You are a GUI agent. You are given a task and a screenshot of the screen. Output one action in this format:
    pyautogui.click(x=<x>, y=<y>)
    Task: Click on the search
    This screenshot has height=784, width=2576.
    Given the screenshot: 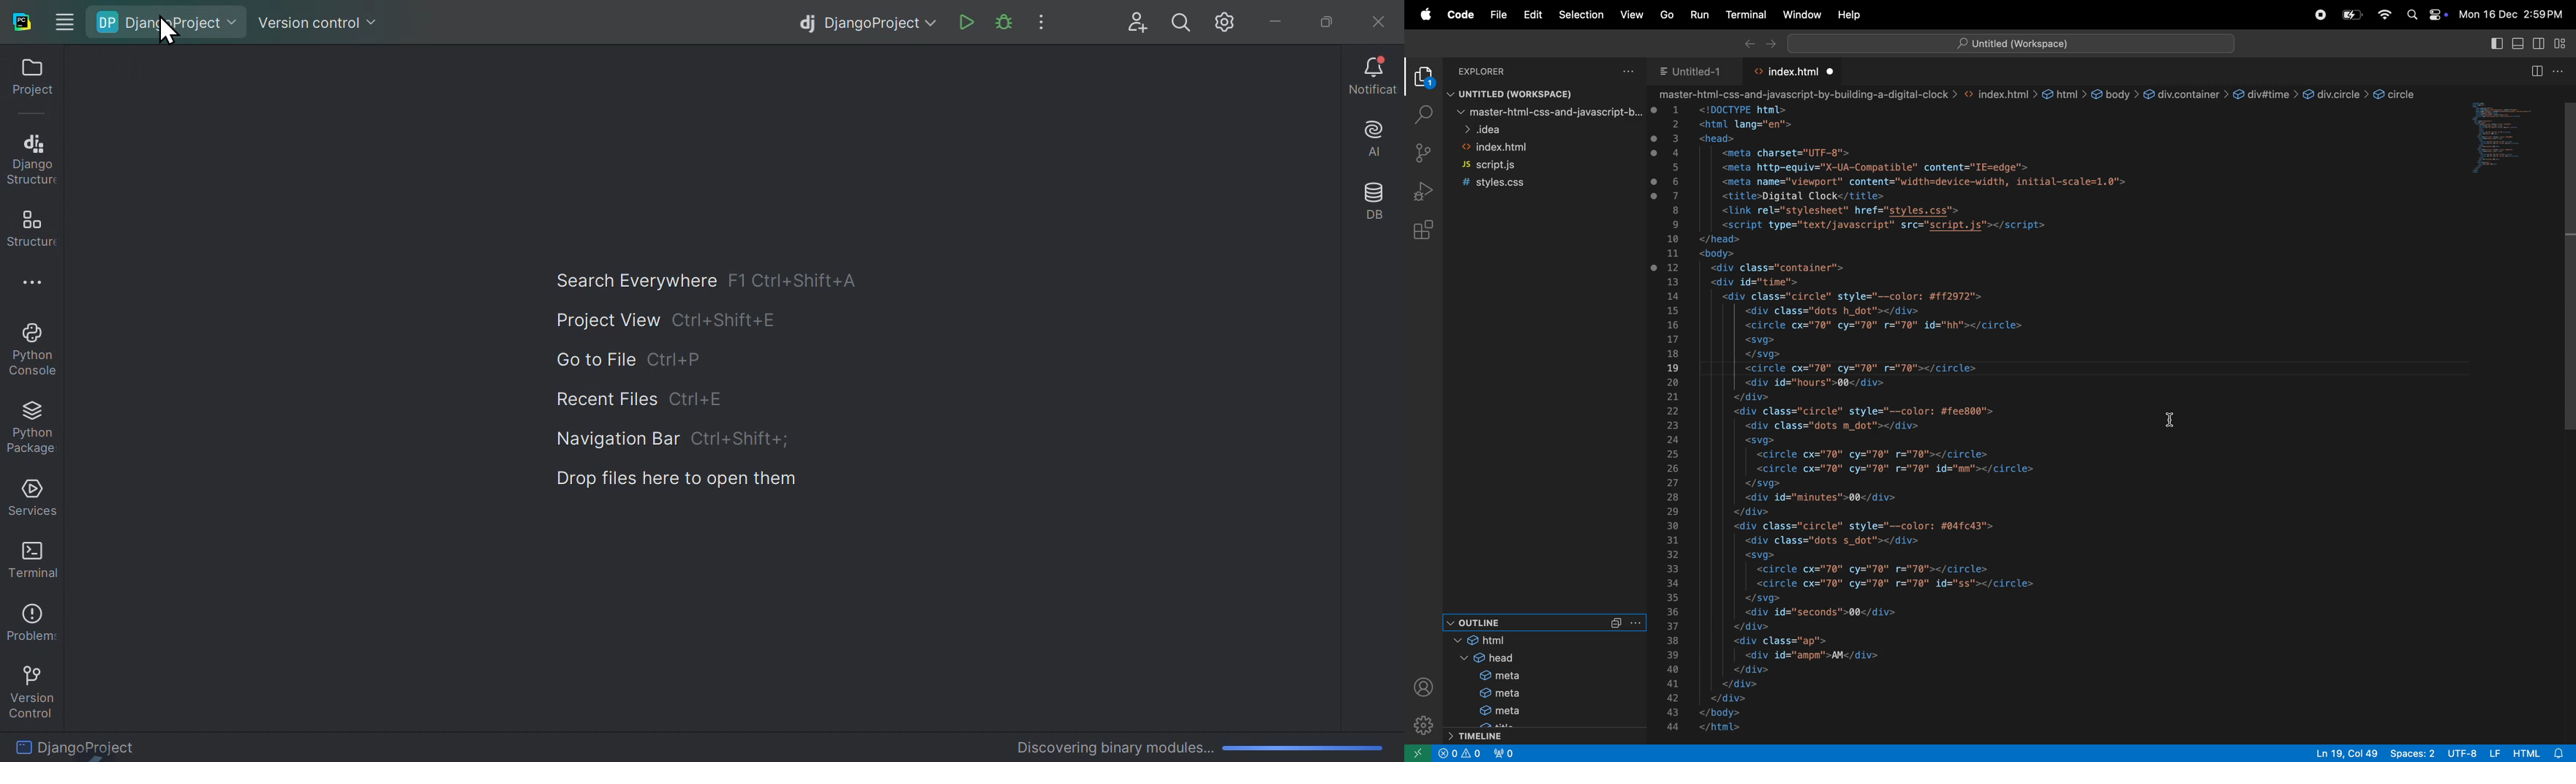 What is the action you would take?
    pyautogui.click(x=2412, y=16)
    